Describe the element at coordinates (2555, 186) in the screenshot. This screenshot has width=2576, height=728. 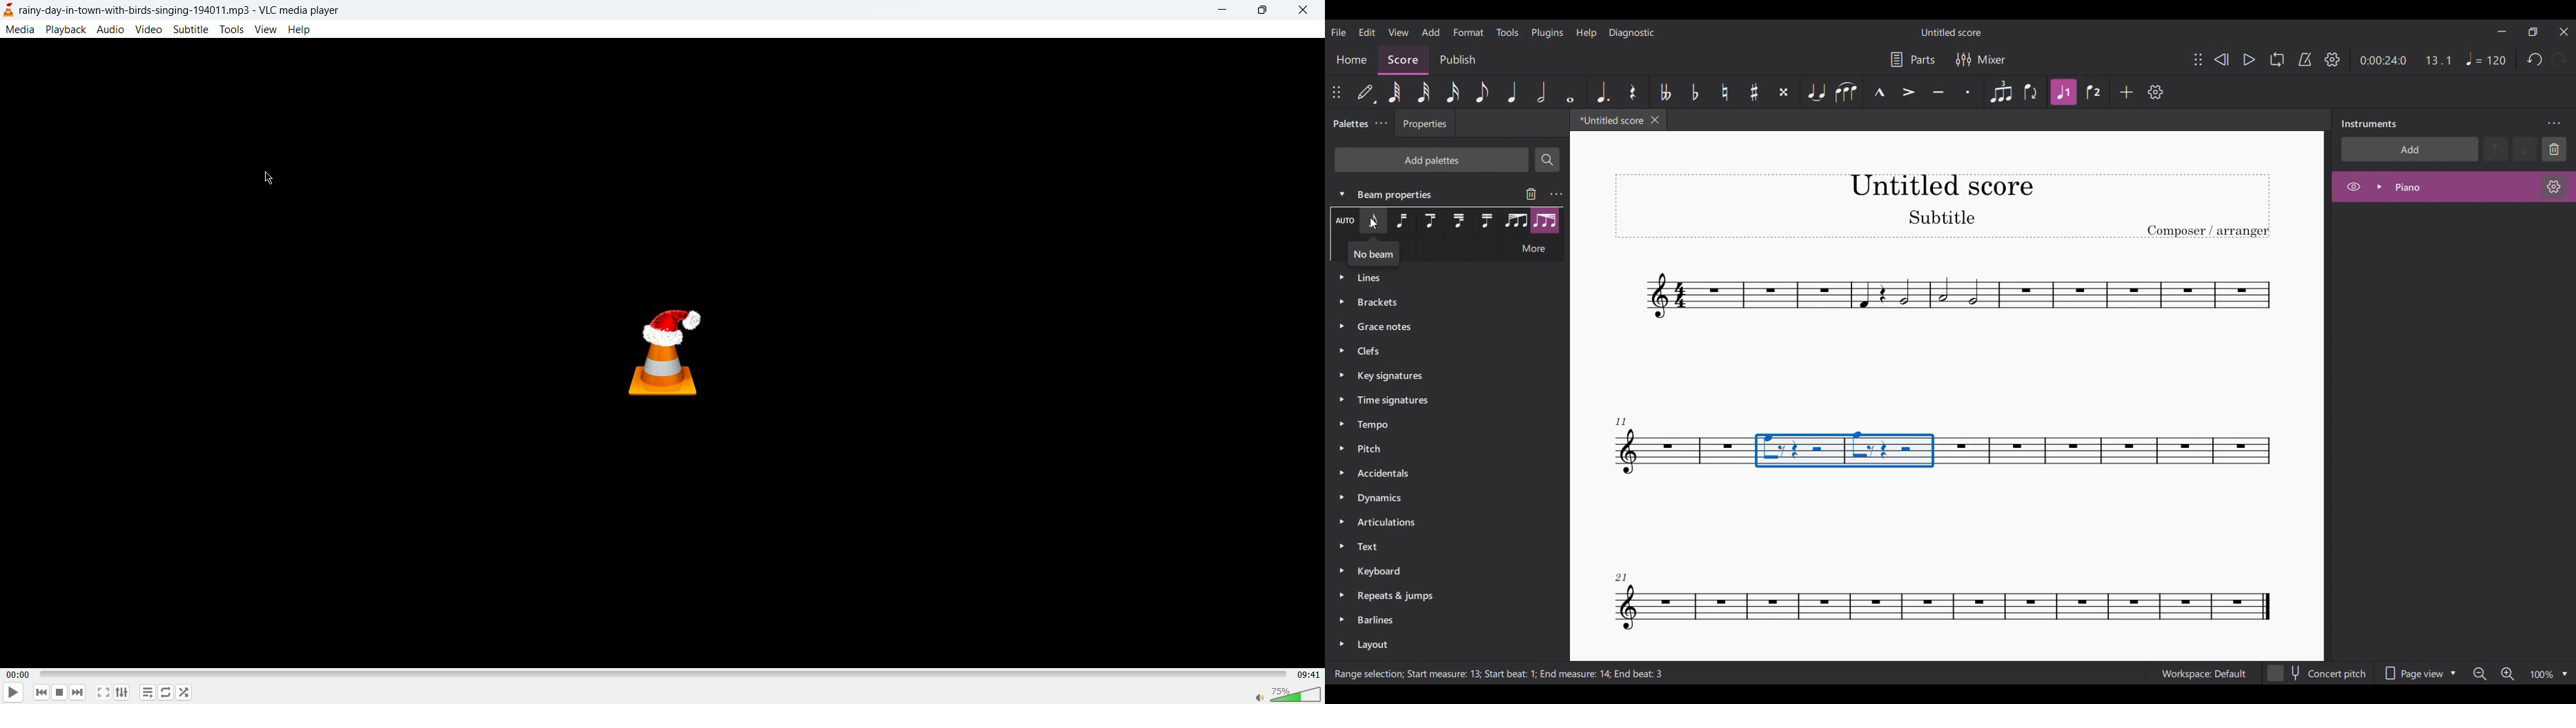
I see `Instrument settings` at that location.